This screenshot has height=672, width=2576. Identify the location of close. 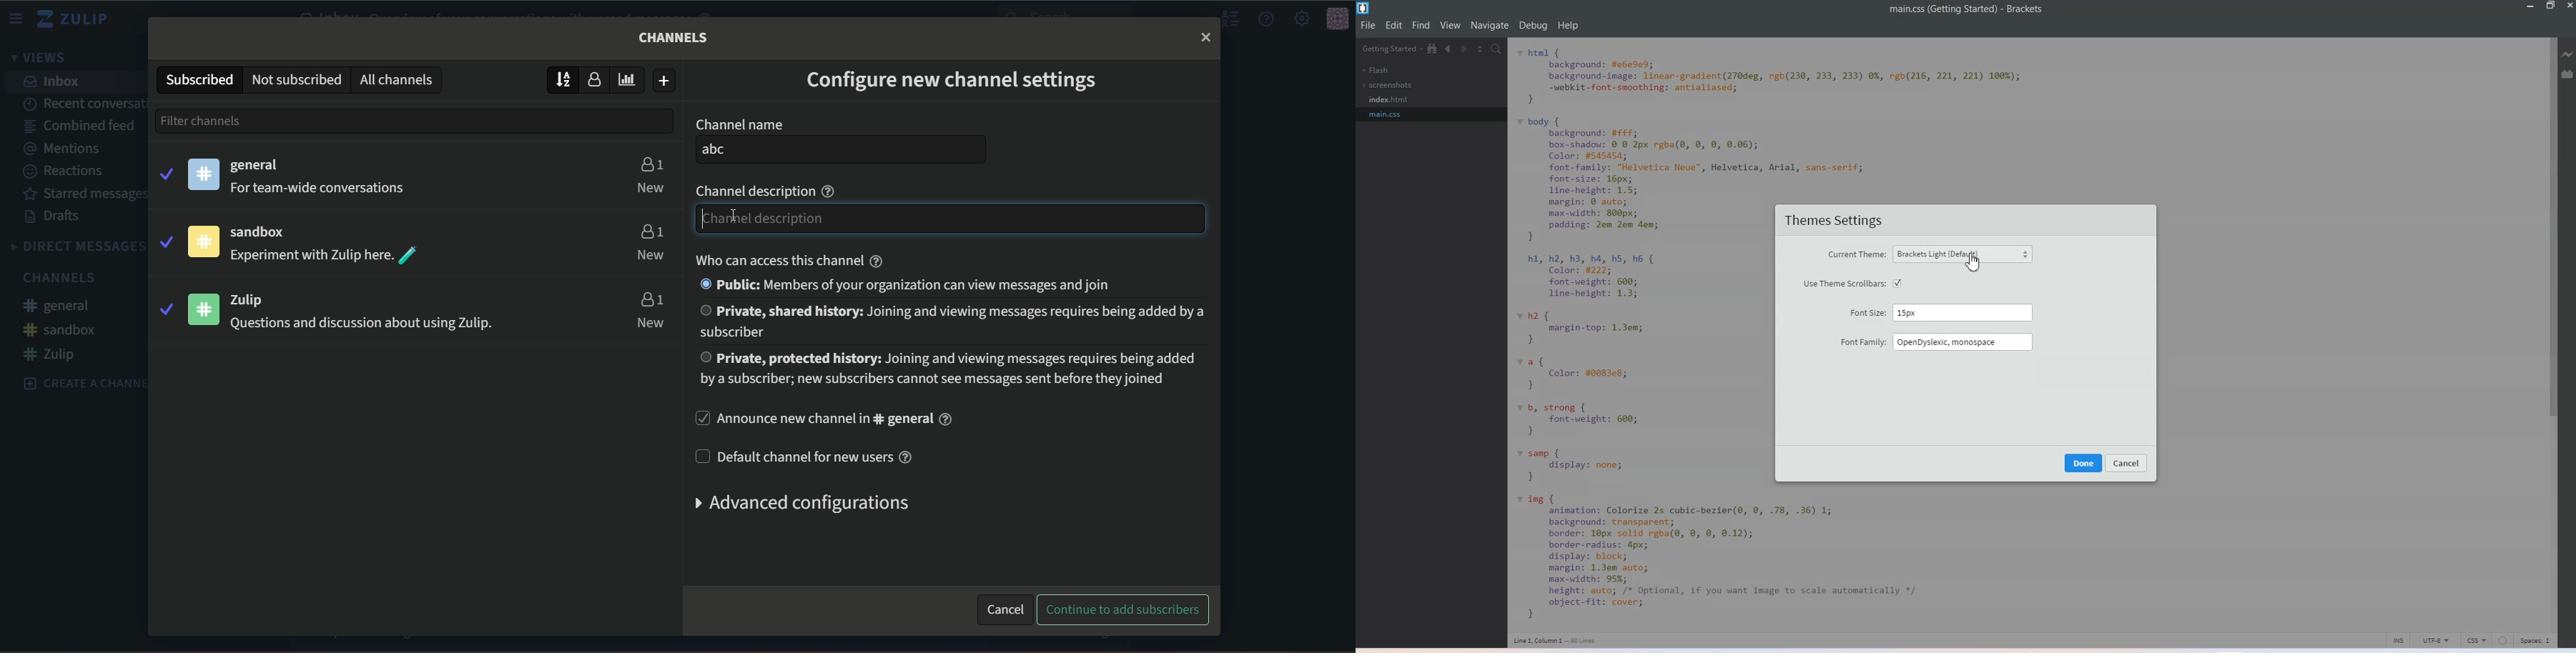
(1205, 36).